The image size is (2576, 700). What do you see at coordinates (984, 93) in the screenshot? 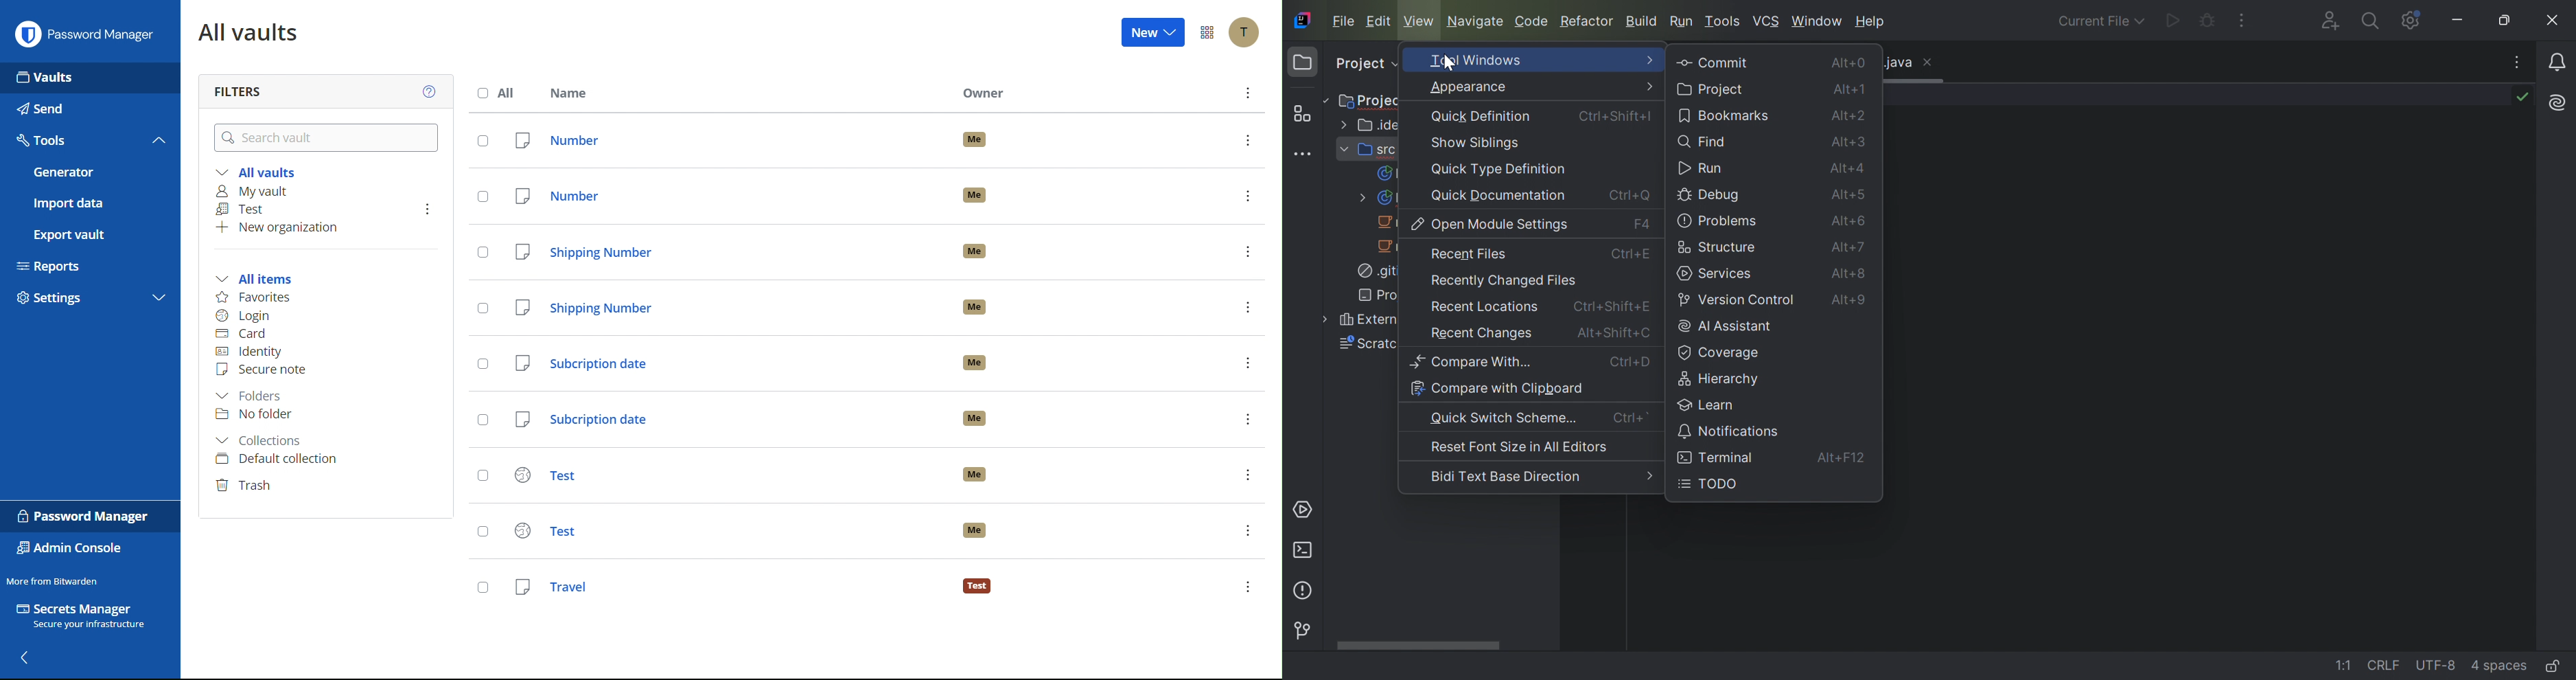
I see `Owner` at bounding box center [984, 93].